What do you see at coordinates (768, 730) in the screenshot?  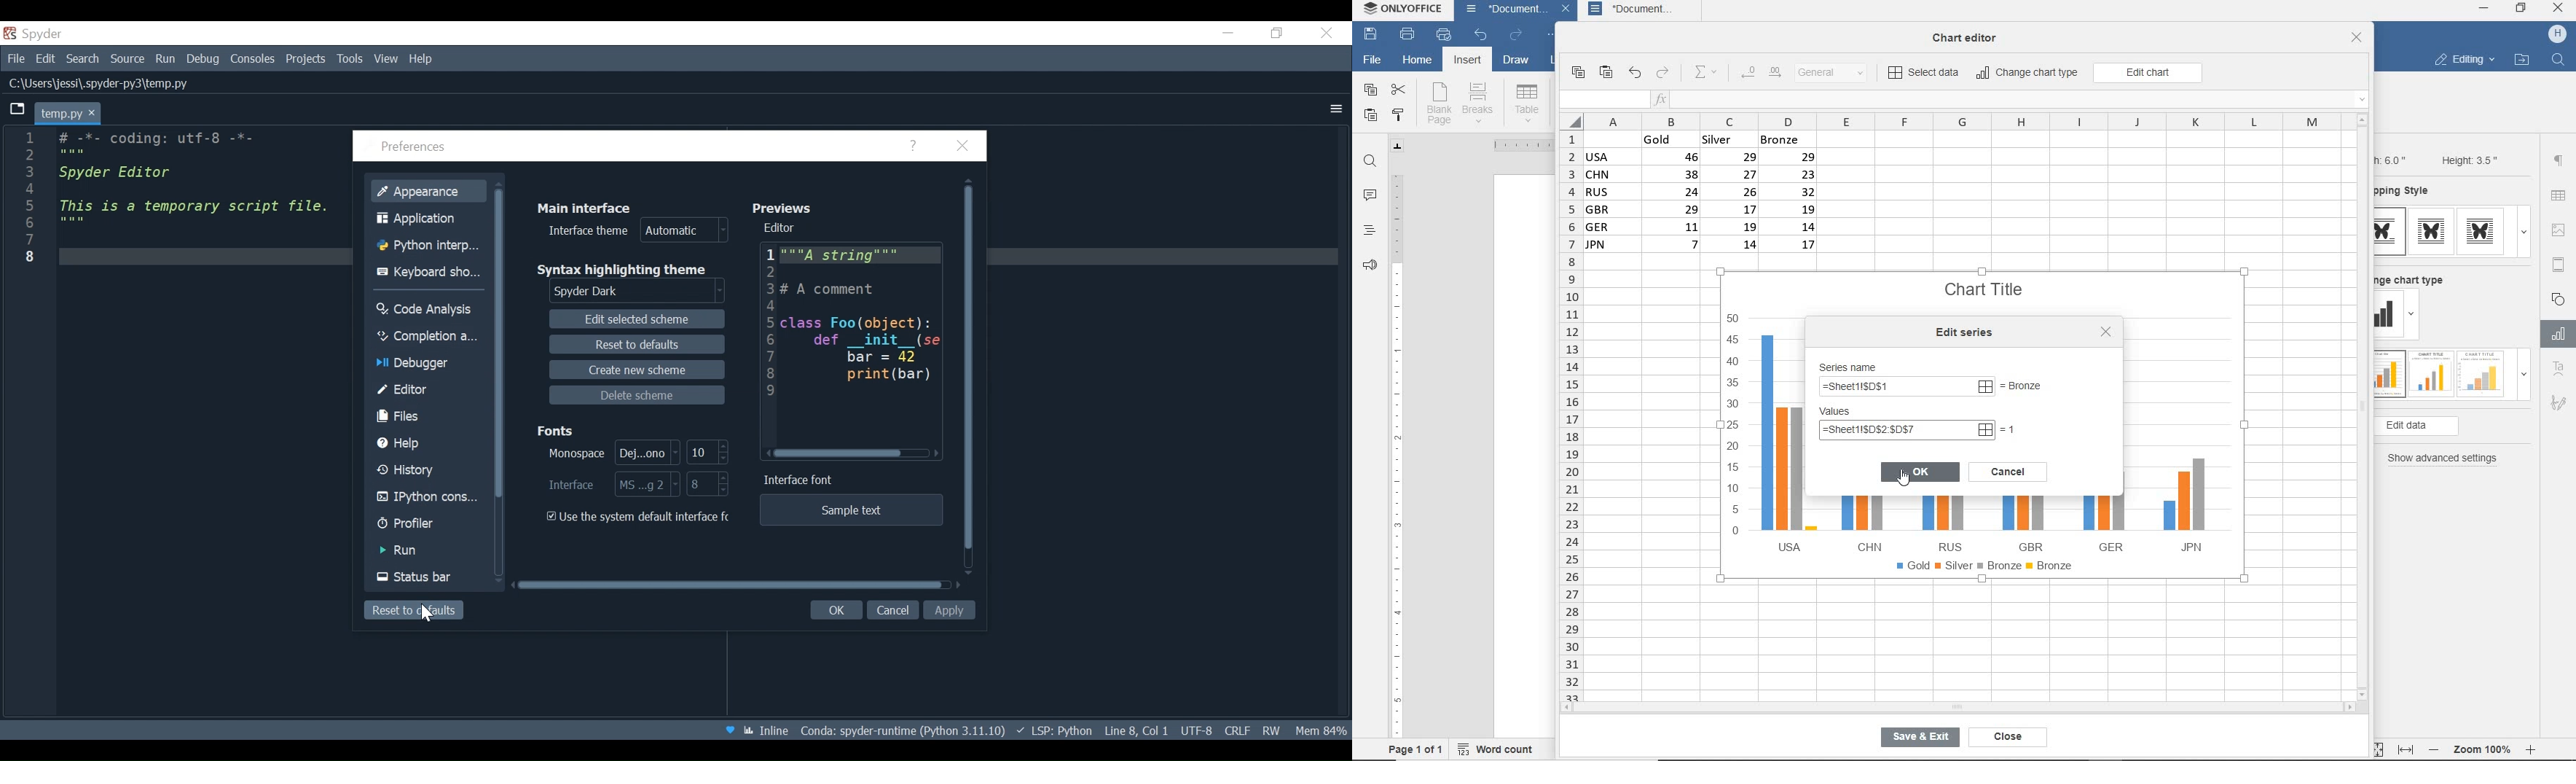 I see `Toggle between inline and interactive Matplotlib plotting` at bounding box center [768, 730].